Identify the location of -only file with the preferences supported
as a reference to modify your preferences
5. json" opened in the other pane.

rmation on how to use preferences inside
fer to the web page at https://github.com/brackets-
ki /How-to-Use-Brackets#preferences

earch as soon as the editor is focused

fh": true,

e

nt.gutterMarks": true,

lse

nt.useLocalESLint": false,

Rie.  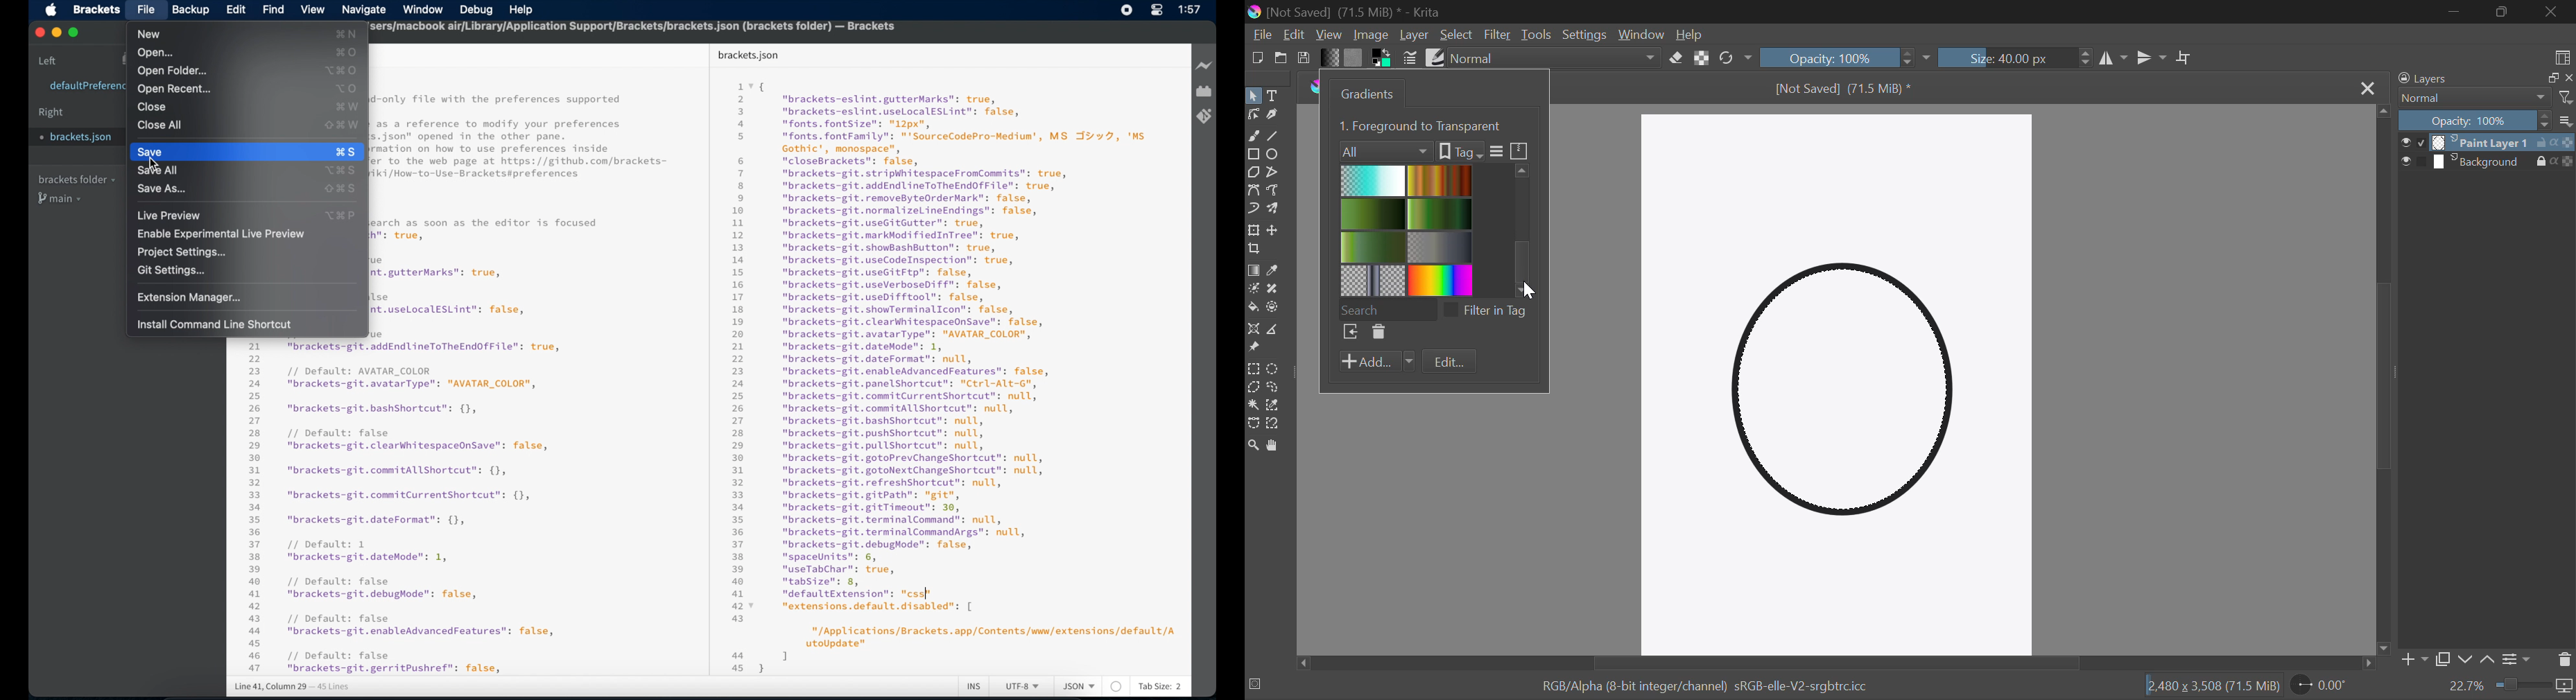
(517, 215).